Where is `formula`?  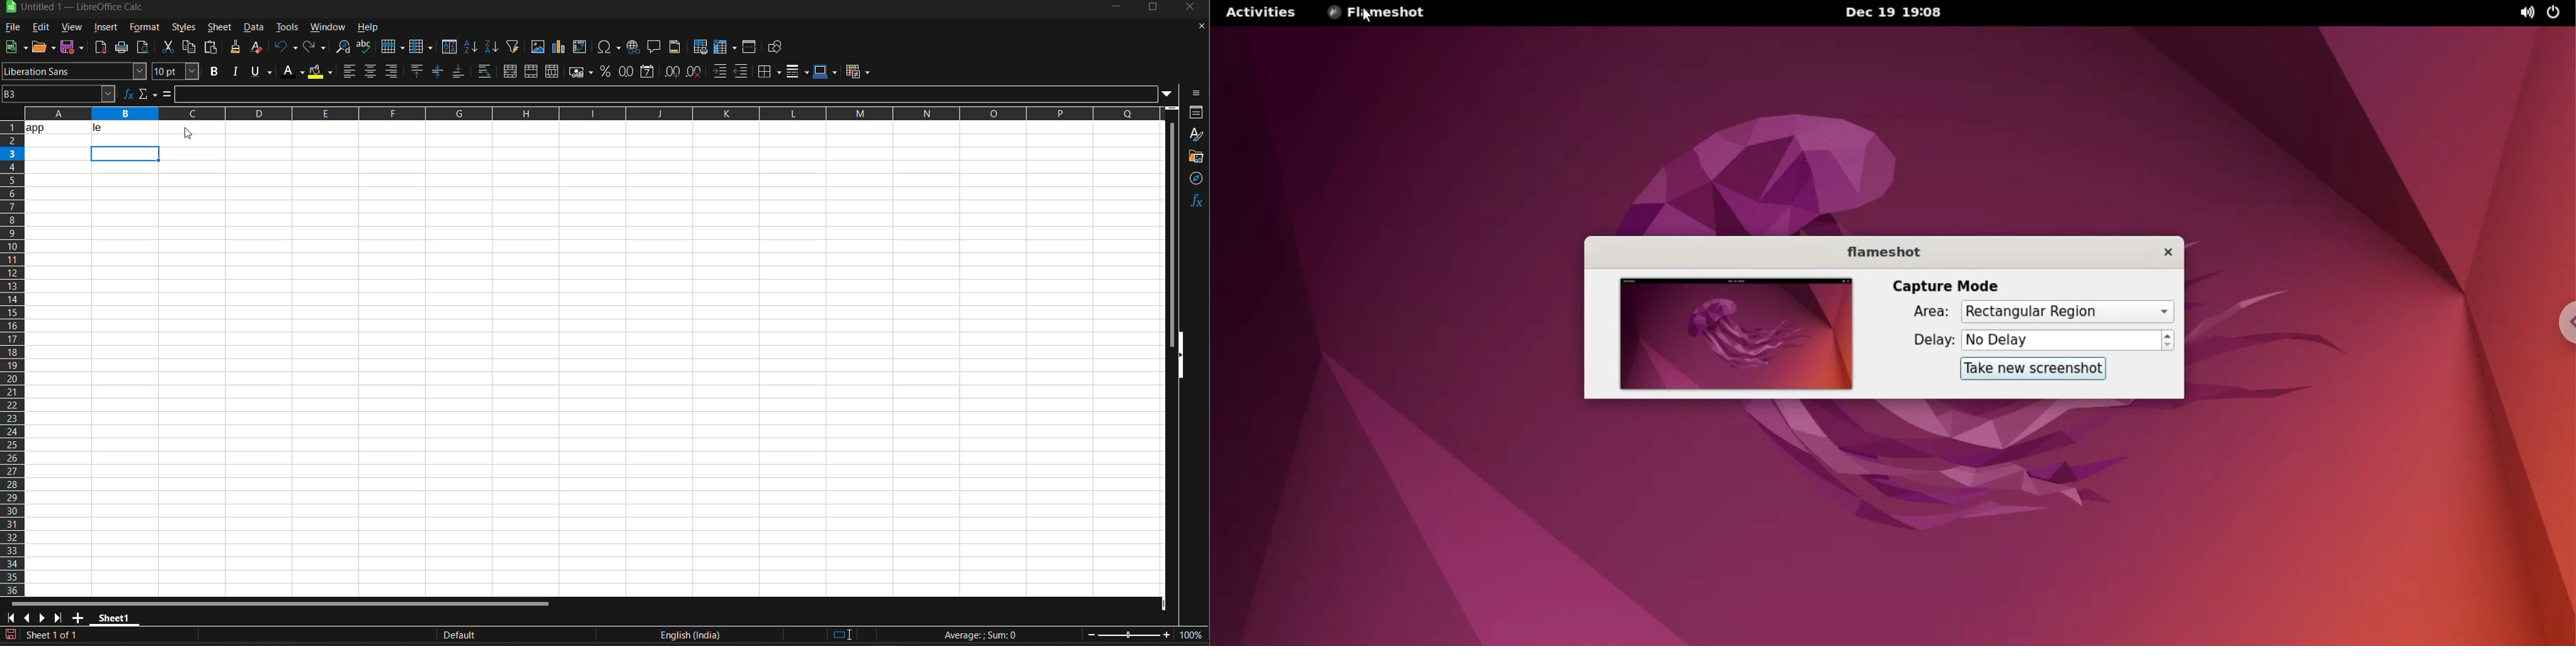 formula is located at coordinates (985, 637).